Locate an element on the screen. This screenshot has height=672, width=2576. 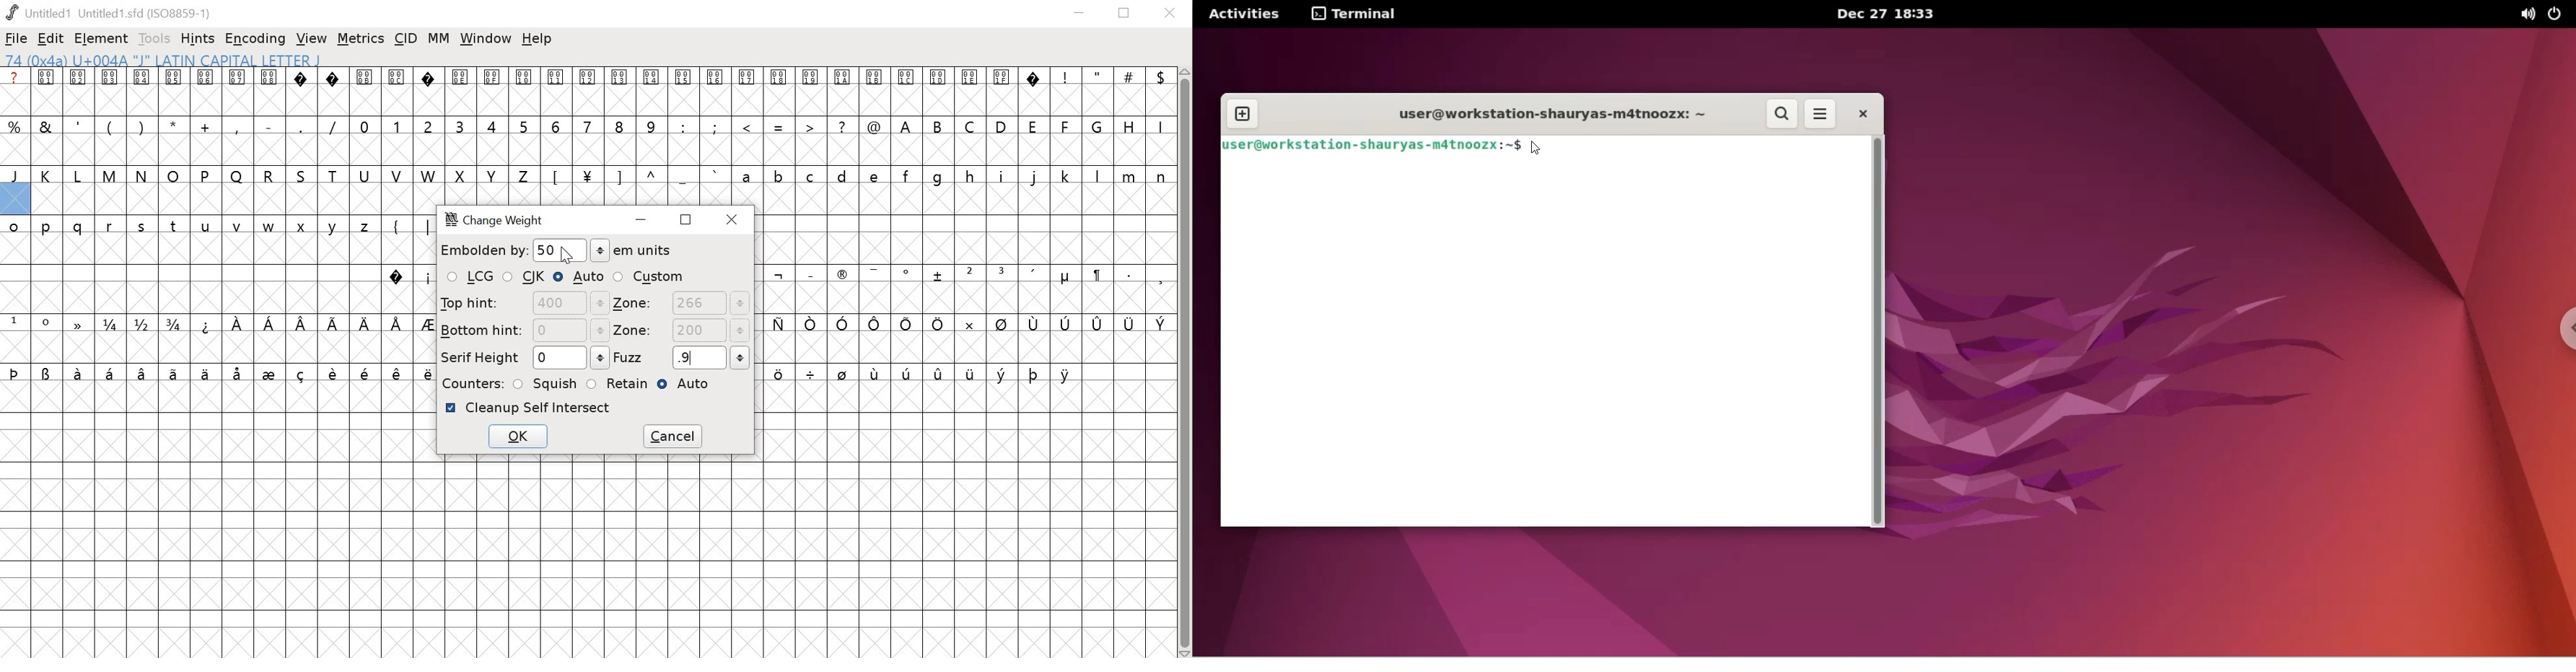
fractions is located at coordinates (145, 325).